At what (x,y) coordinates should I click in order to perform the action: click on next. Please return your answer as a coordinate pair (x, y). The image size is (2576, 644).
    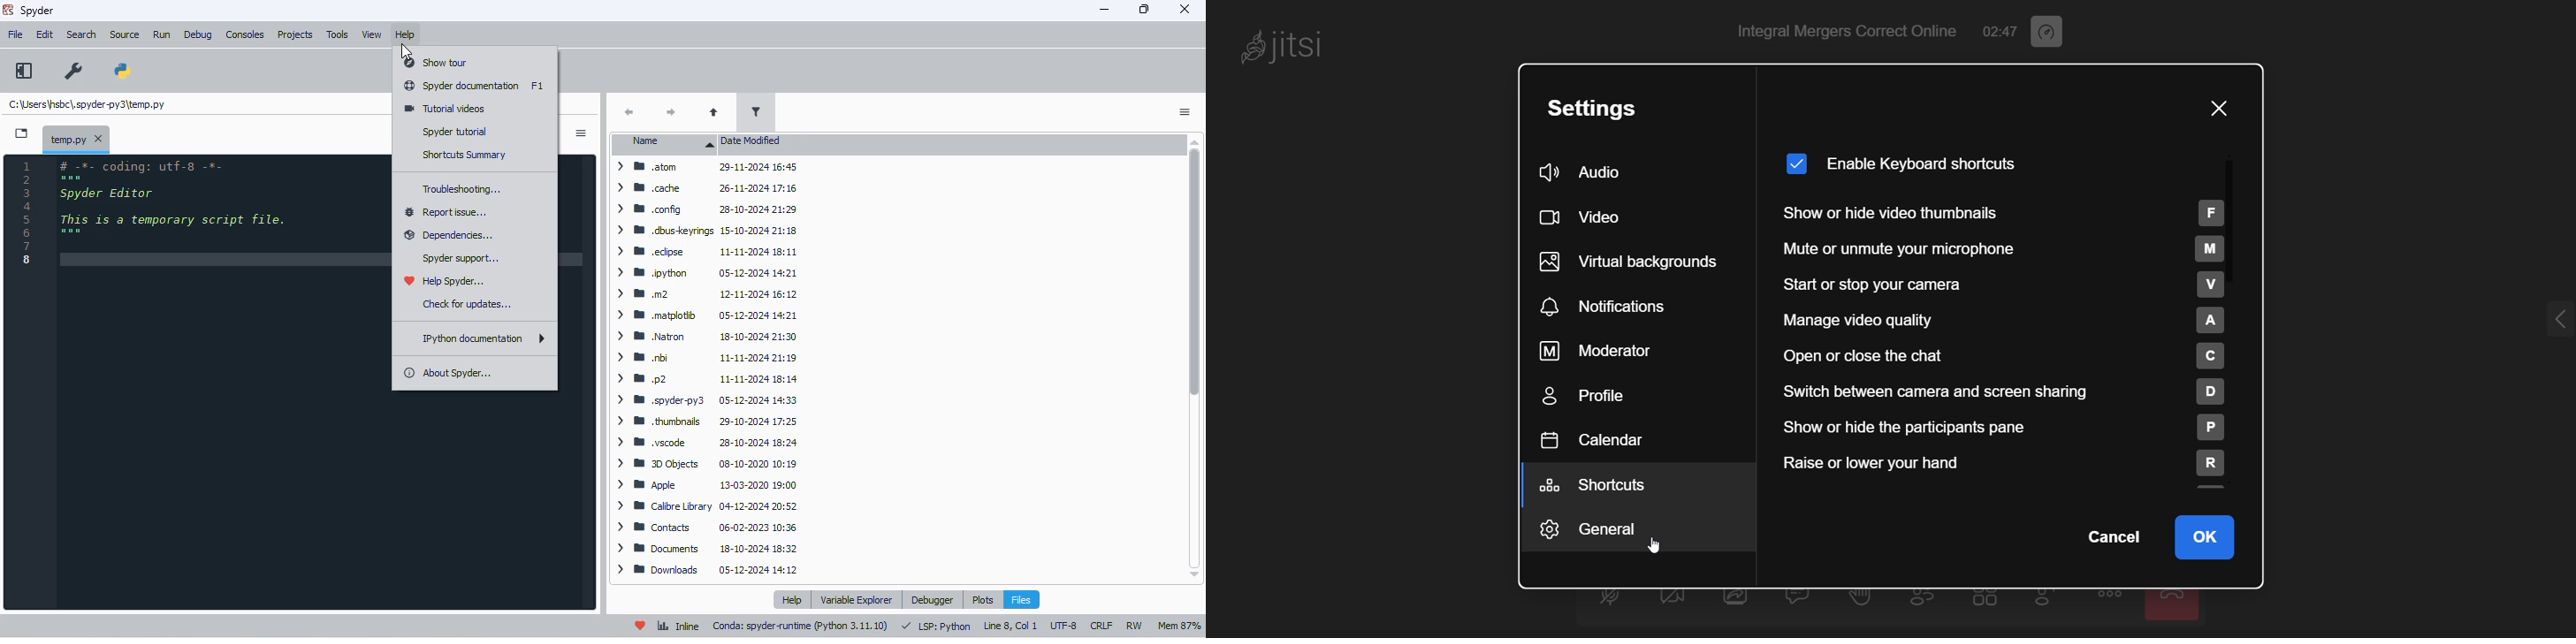
    Looking at the image, I should click on (669, 112).